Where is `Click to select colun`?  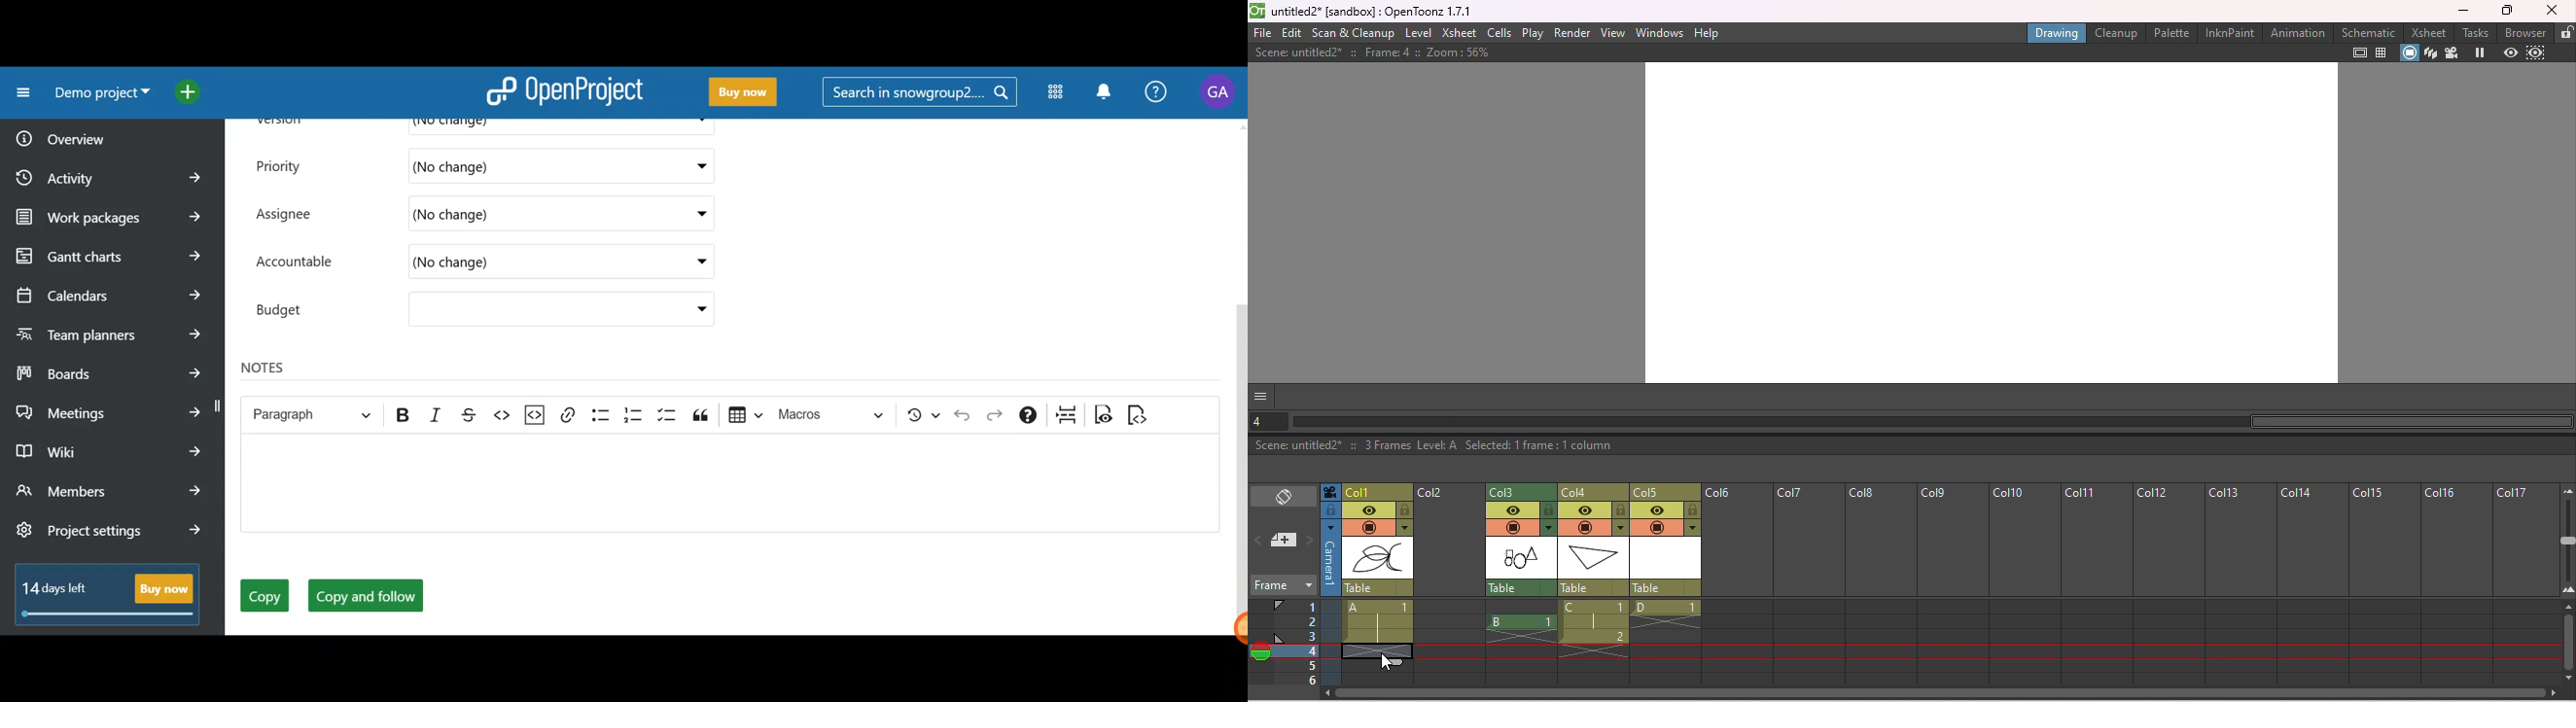 Click to select colun is located at coordinates (1378, 491).